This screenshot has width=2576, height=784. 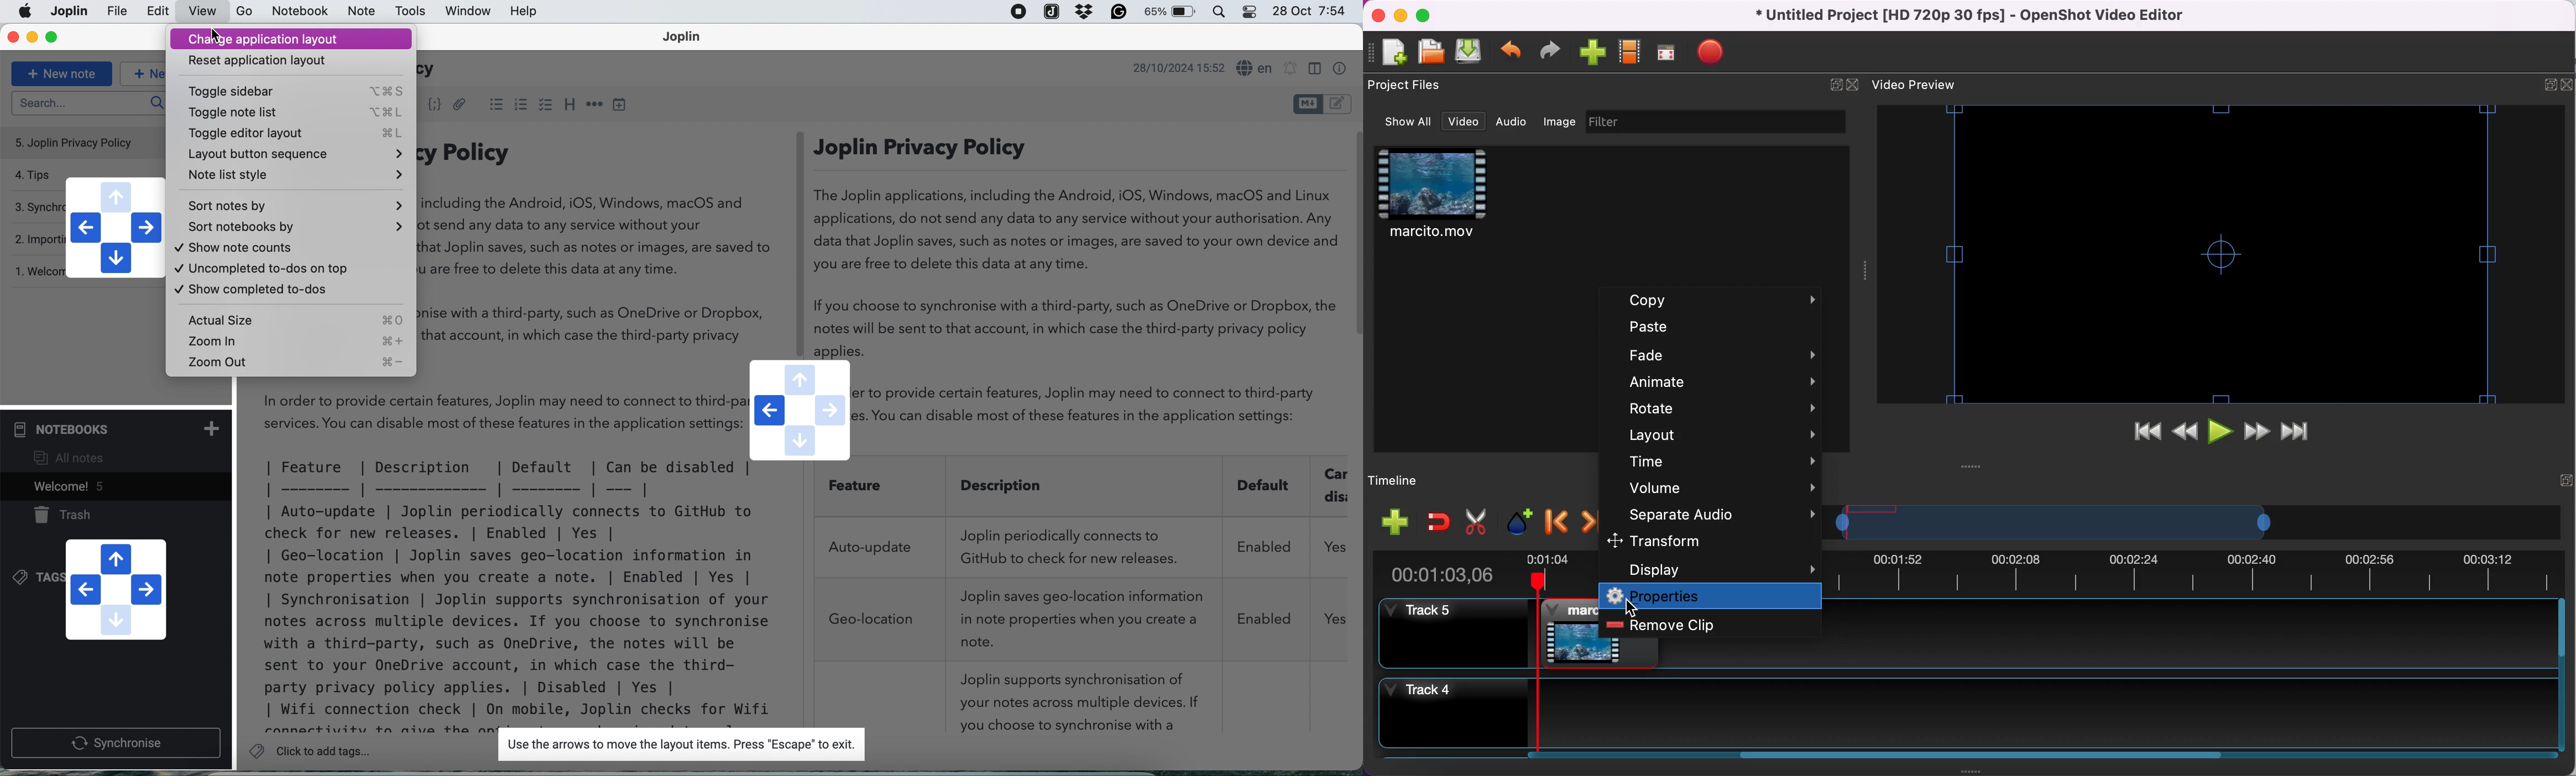 What do you see at coordinates (1517, 520) in the screenshot?
I see `add marker` at bounding box center [1517, 520].